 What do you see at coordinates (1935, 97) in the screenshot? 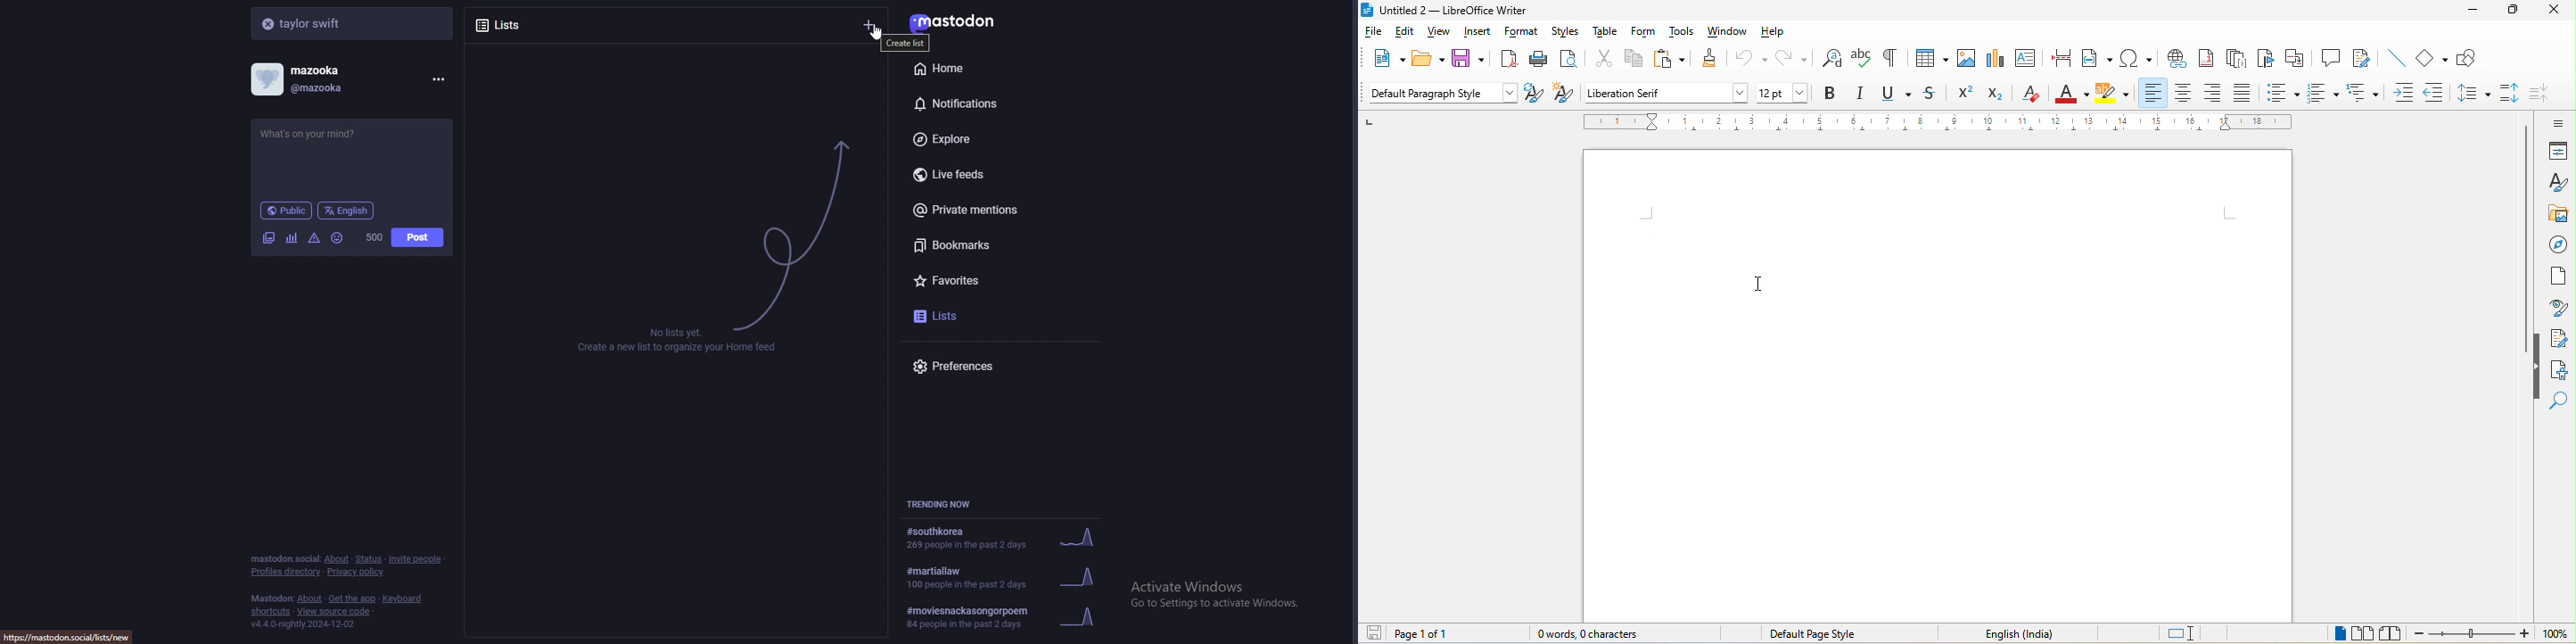
I see `strikethrough` at bounding box center [1935, 97].